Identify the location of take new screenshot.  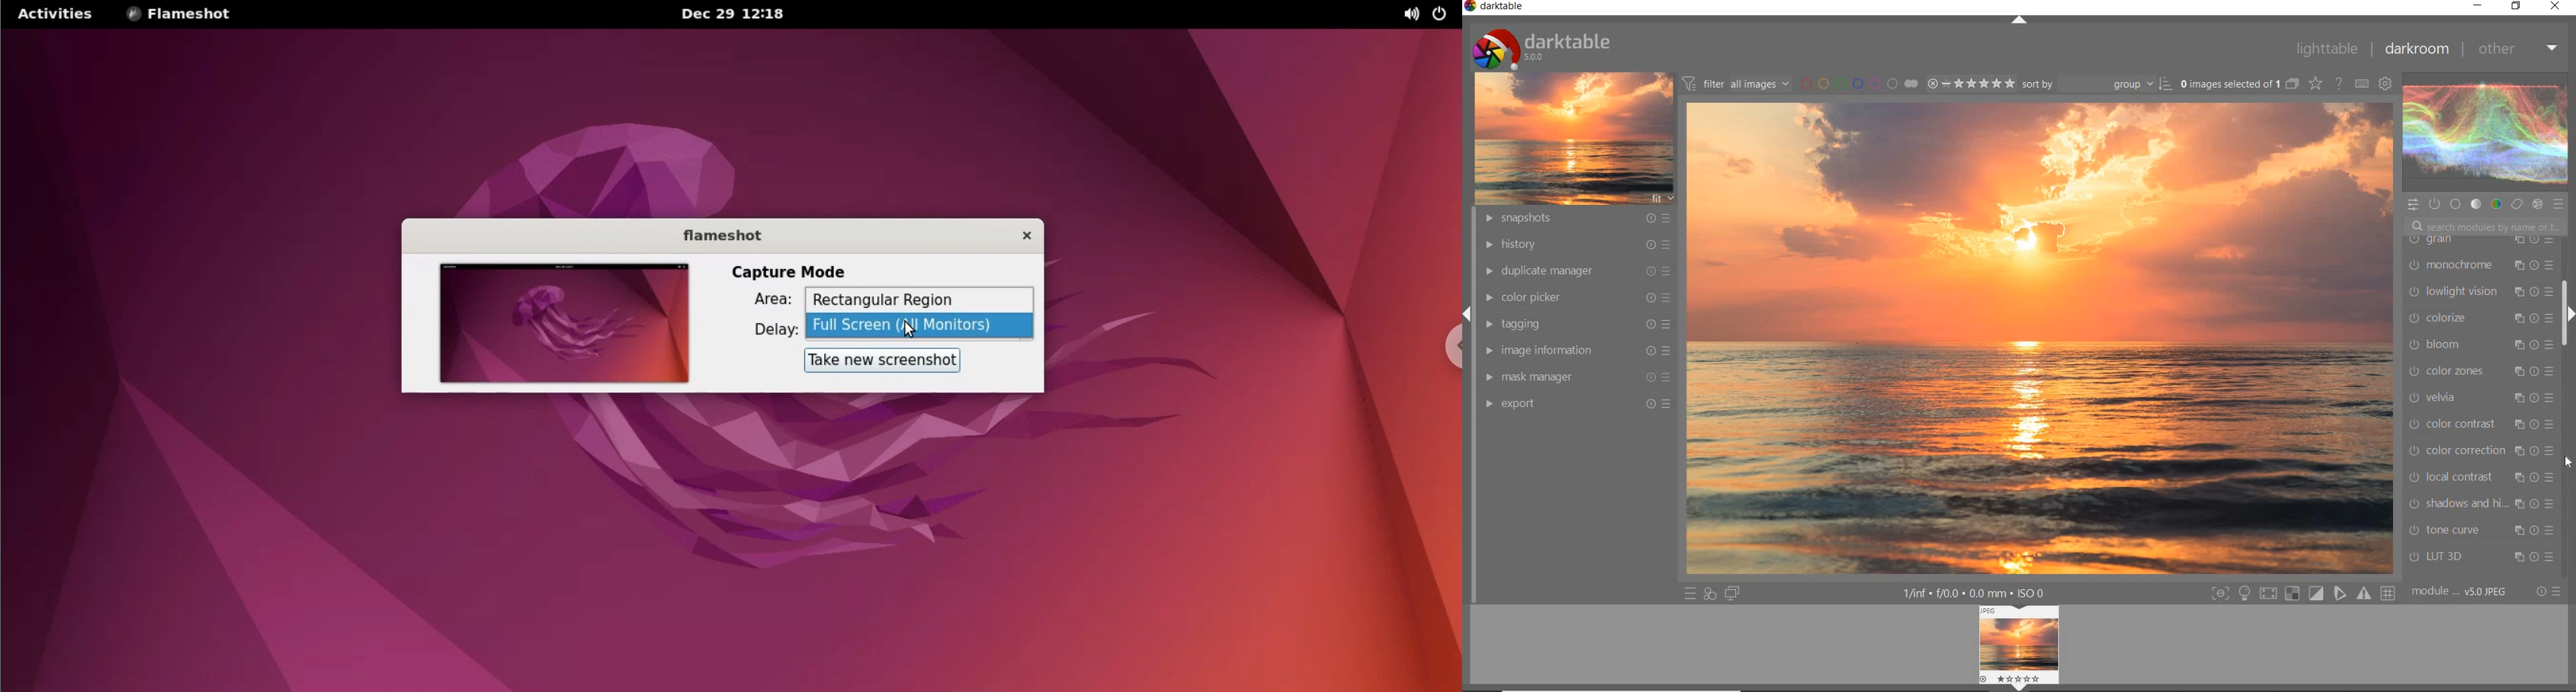
(884, 361).